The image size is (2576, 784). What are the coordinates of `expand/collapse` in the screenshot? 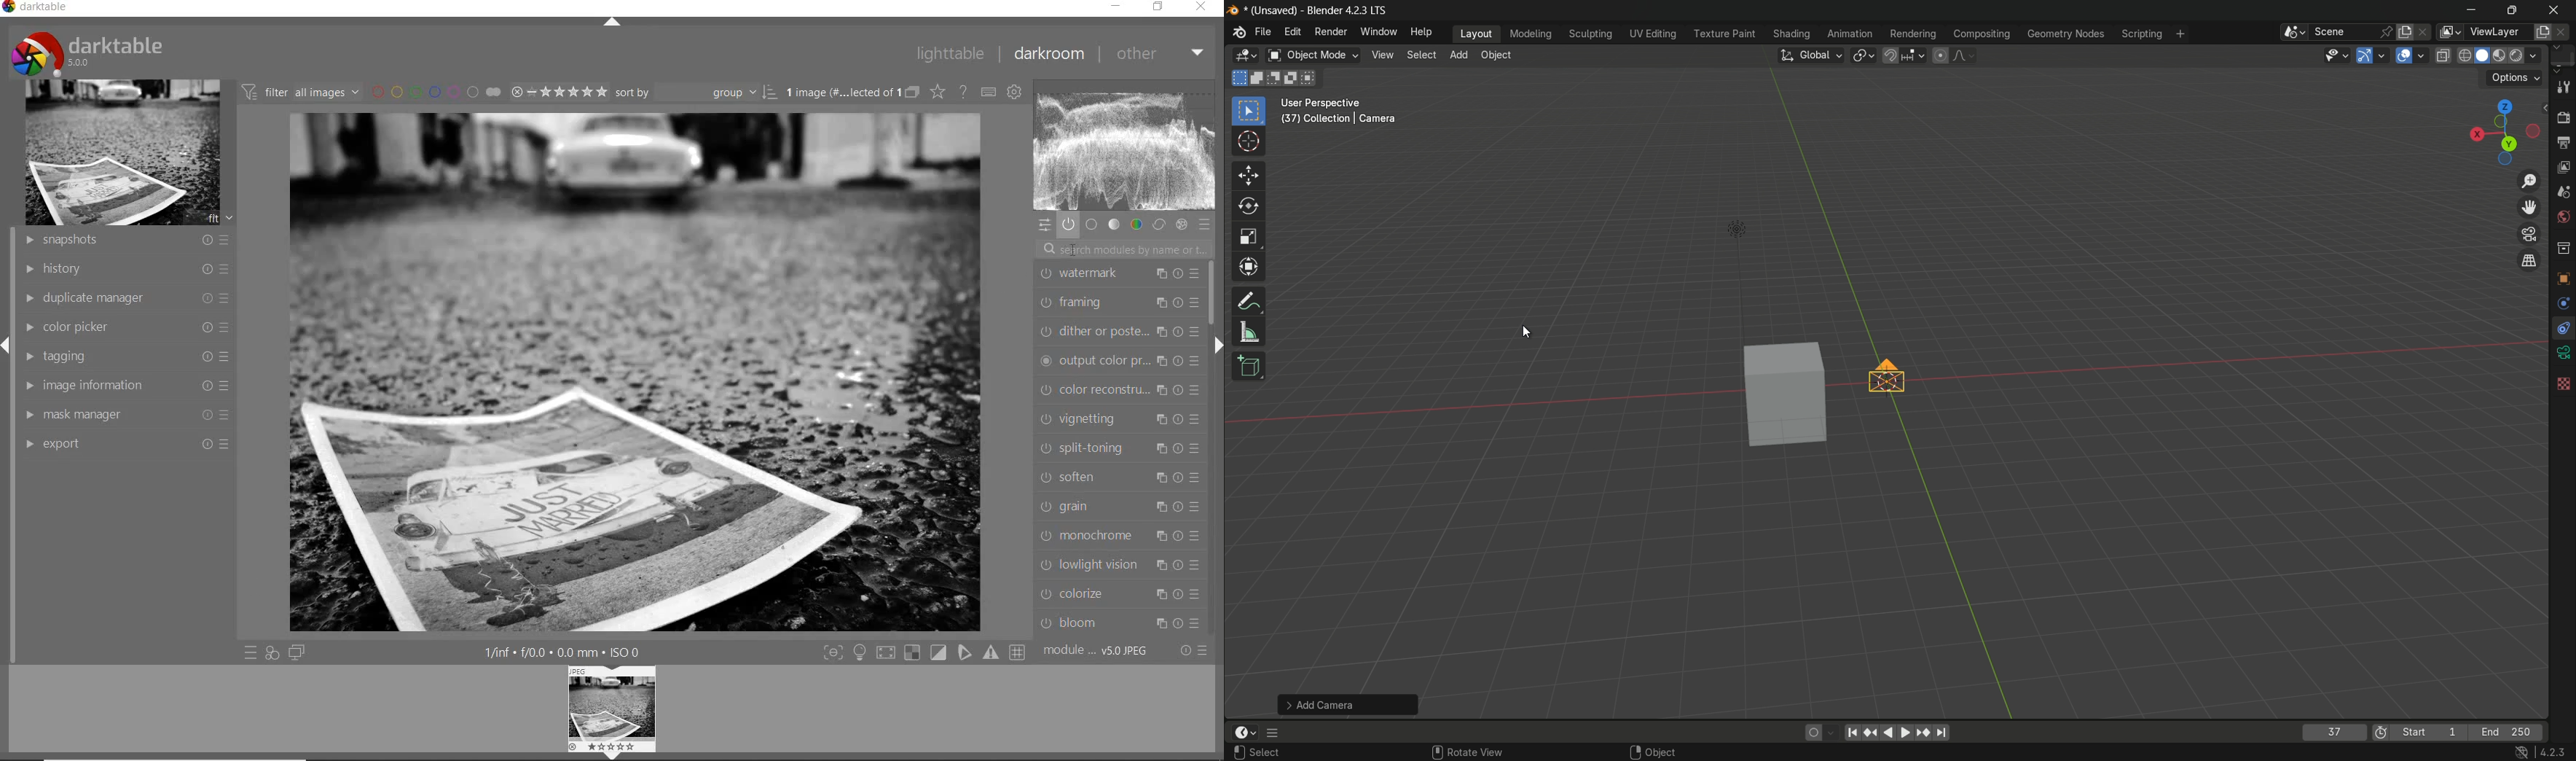 It's located at (611, 24).